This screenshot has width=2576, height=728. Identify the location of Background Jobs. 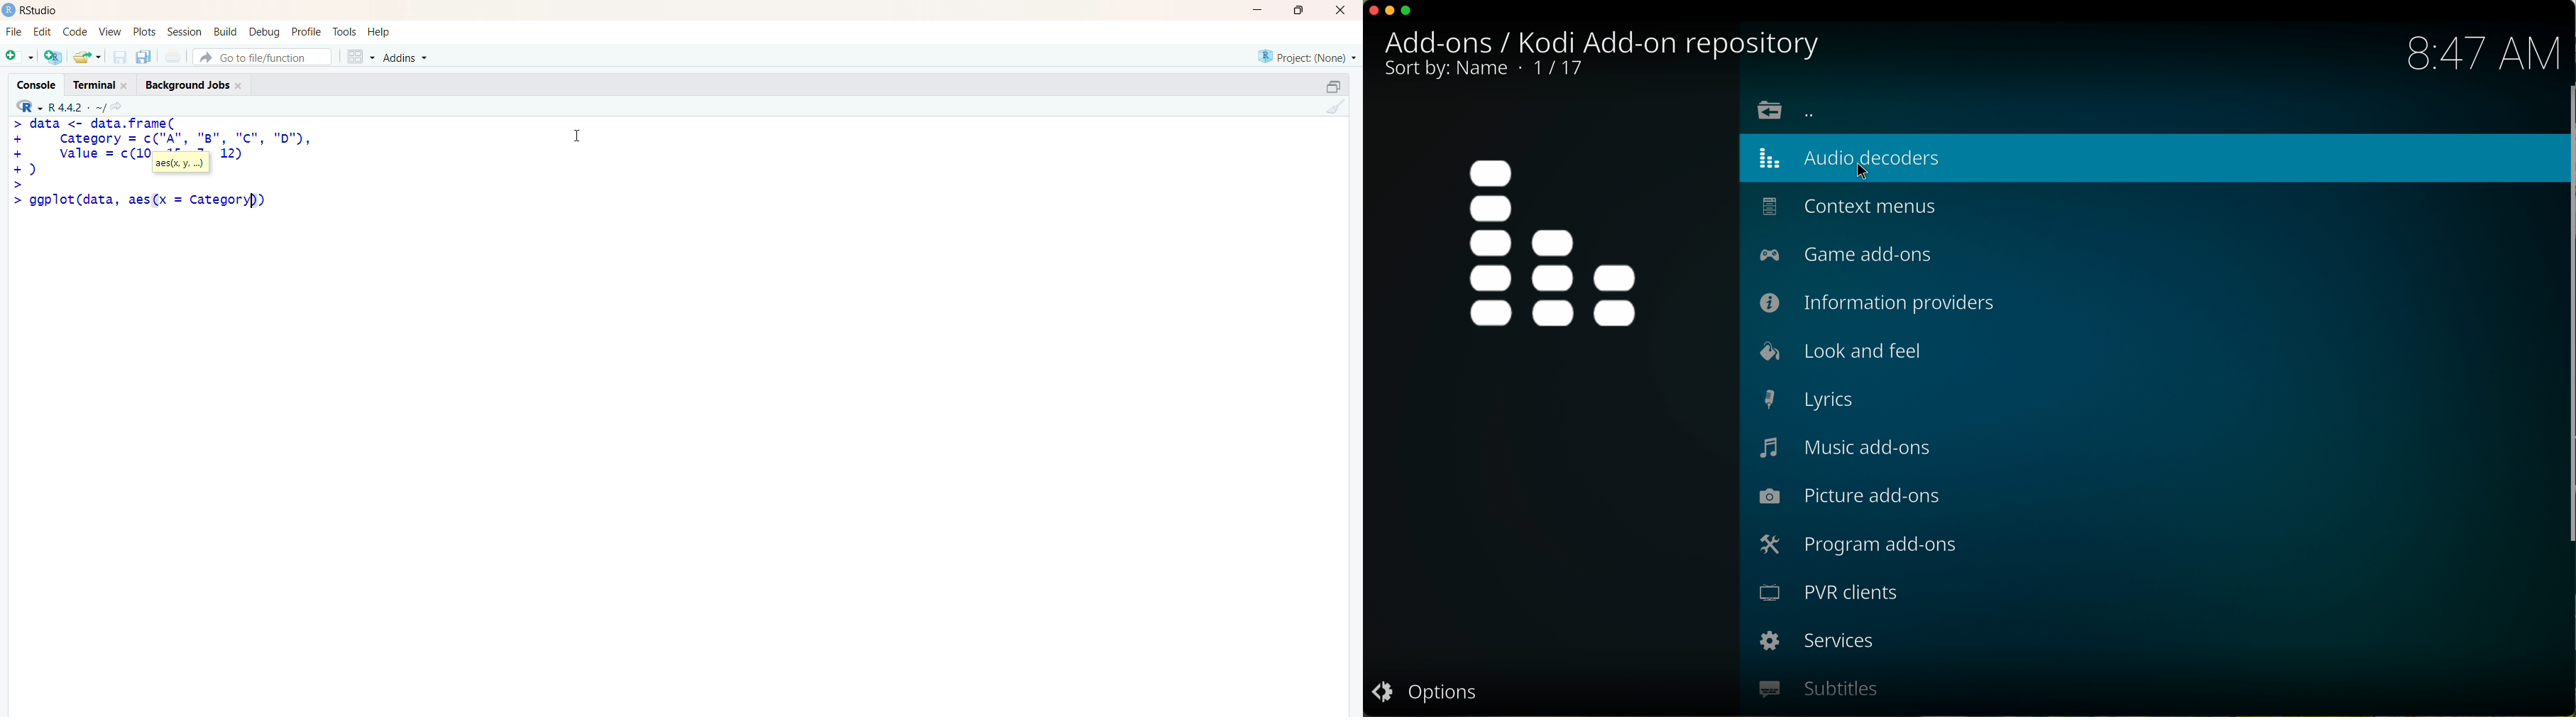
(193, 82).